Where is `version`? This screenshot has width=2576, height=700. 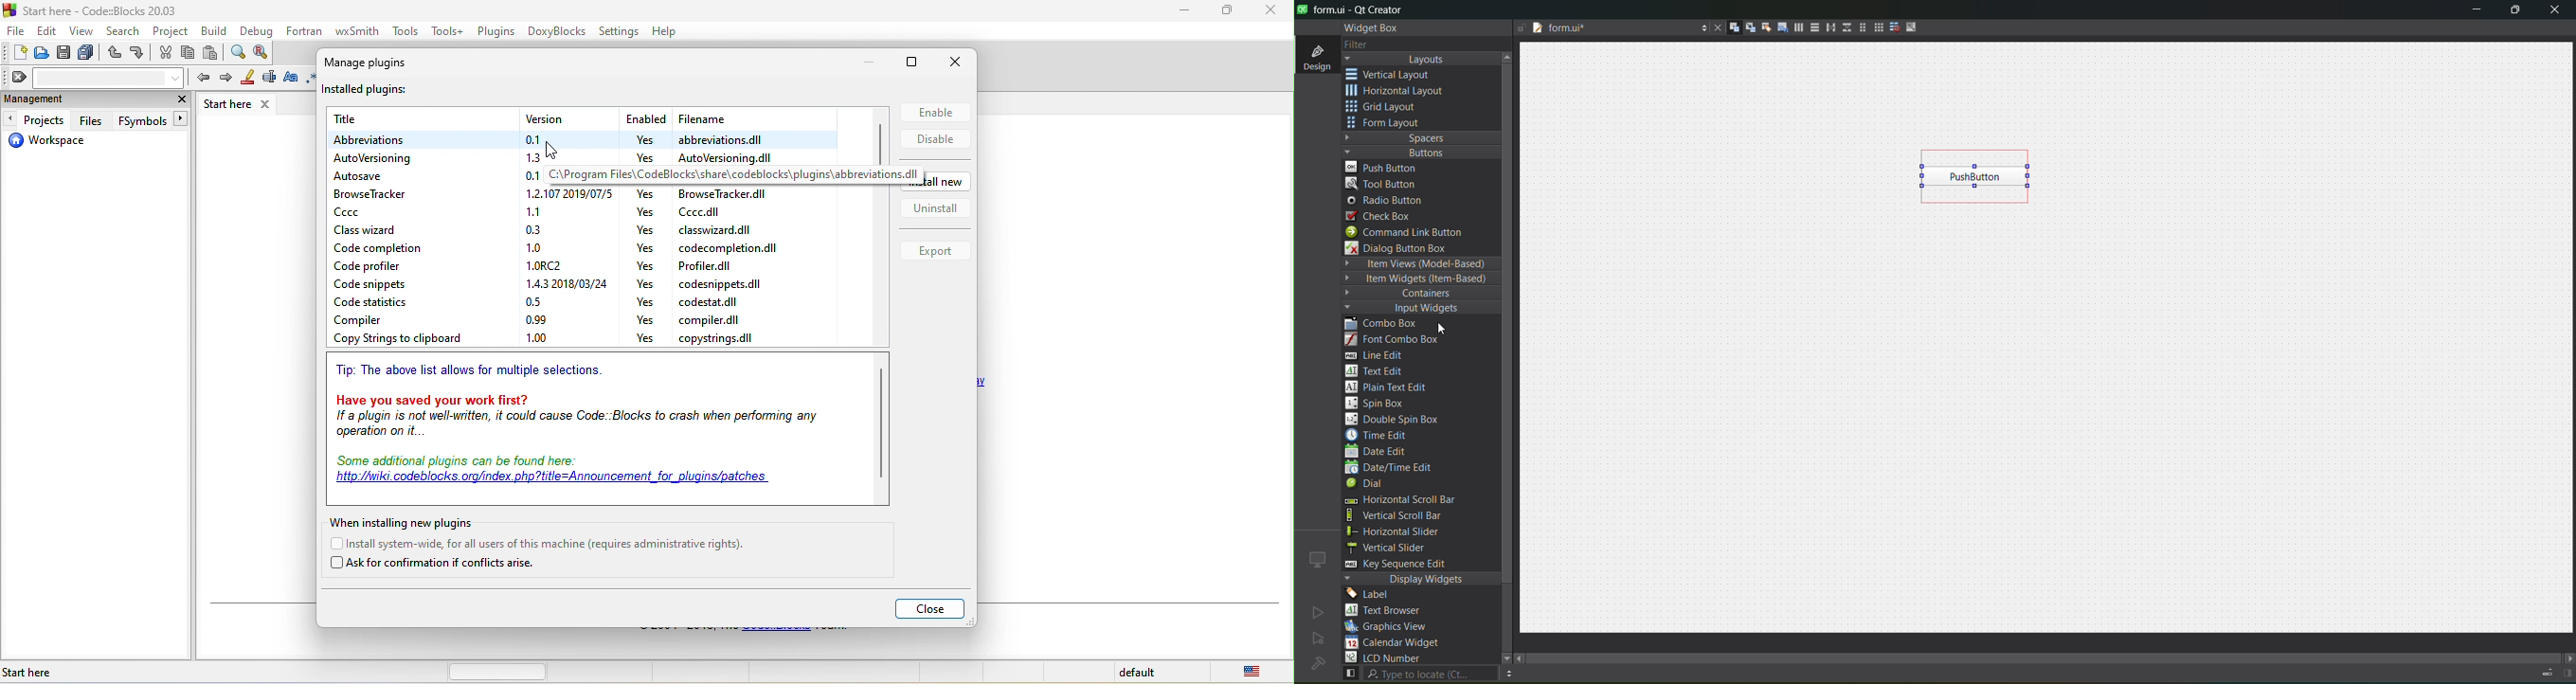 version is located at coordinates (533, 210).